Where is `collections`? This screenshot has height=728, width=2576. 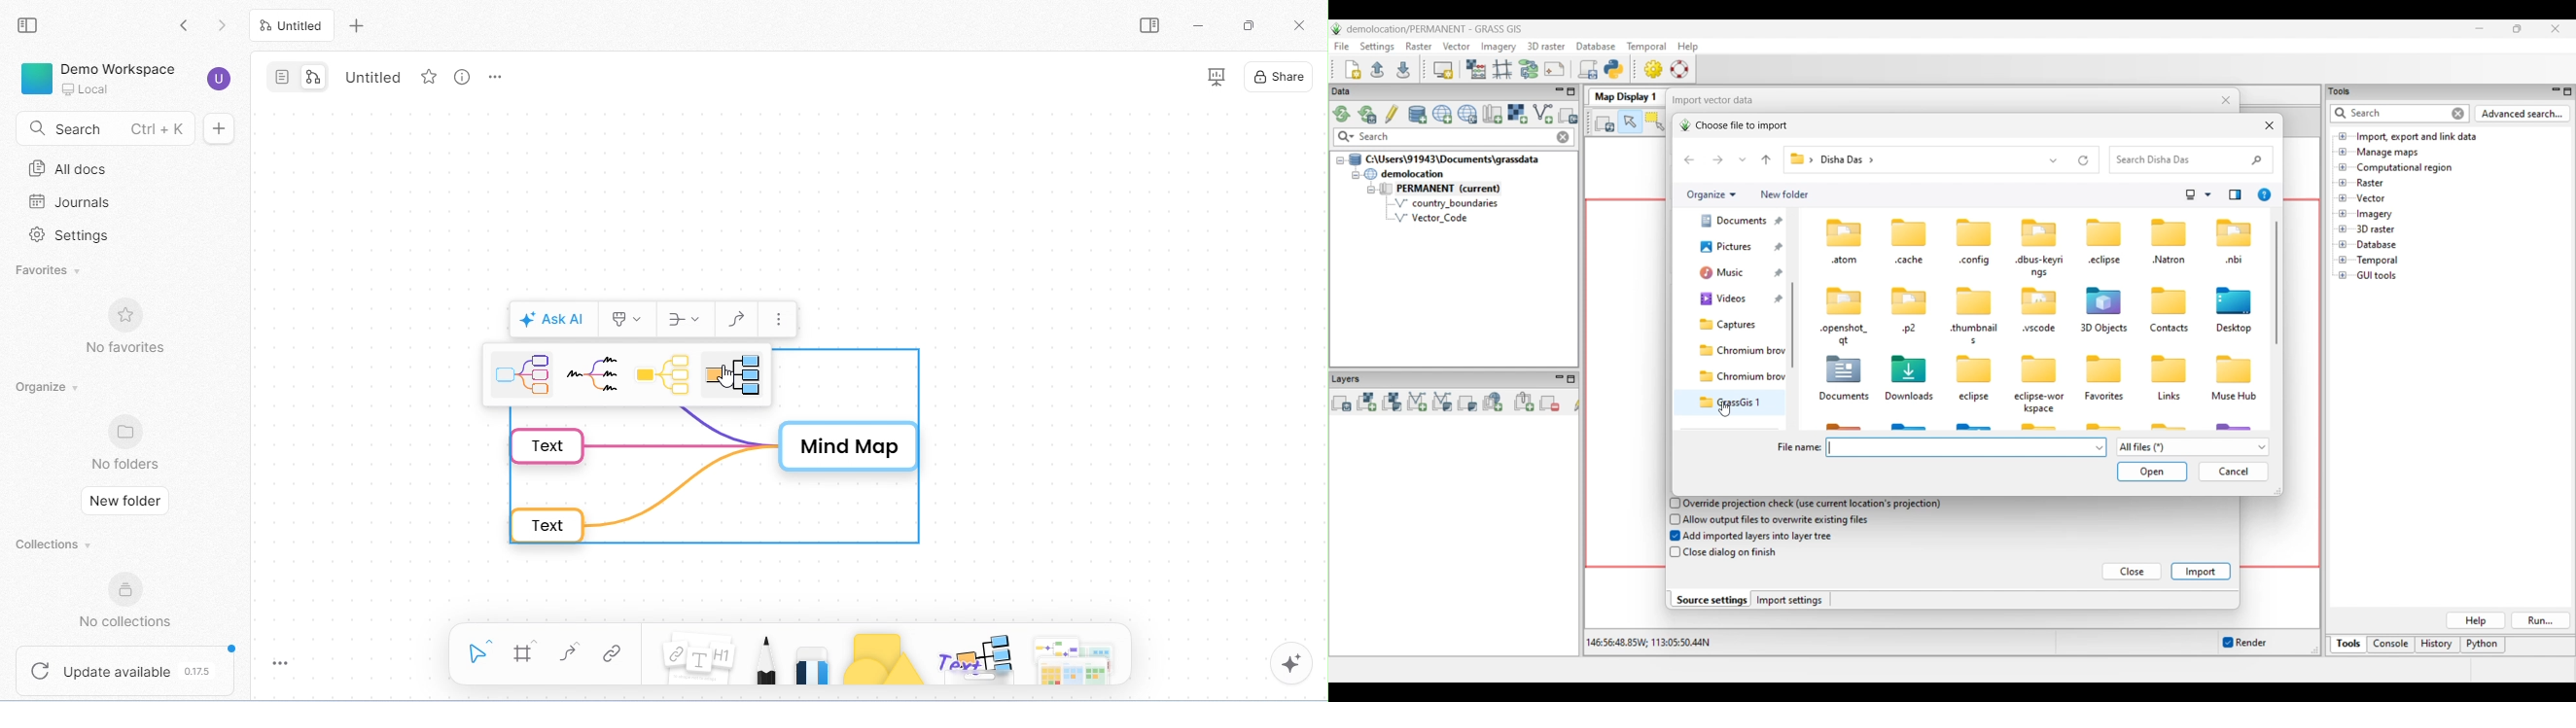
collections is located at coordinates (56, 541).